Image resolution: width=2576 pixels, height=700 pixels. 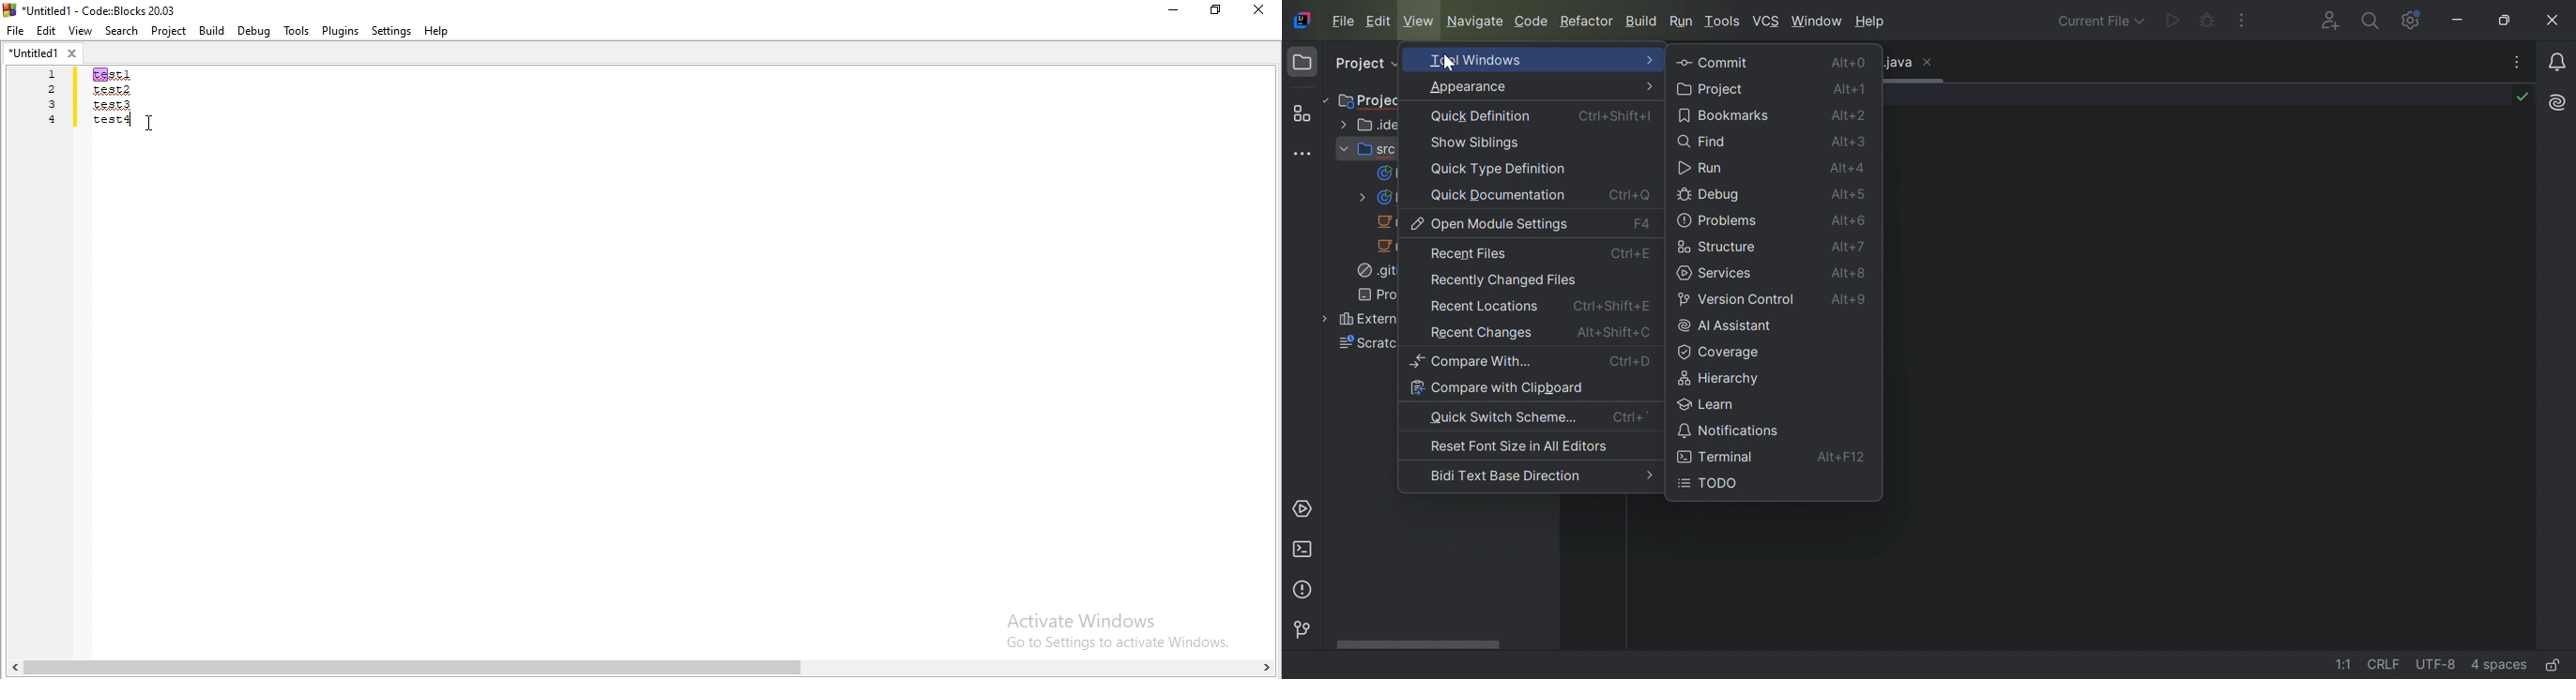 I want to click on Learn, so click(x=1709, y=404).